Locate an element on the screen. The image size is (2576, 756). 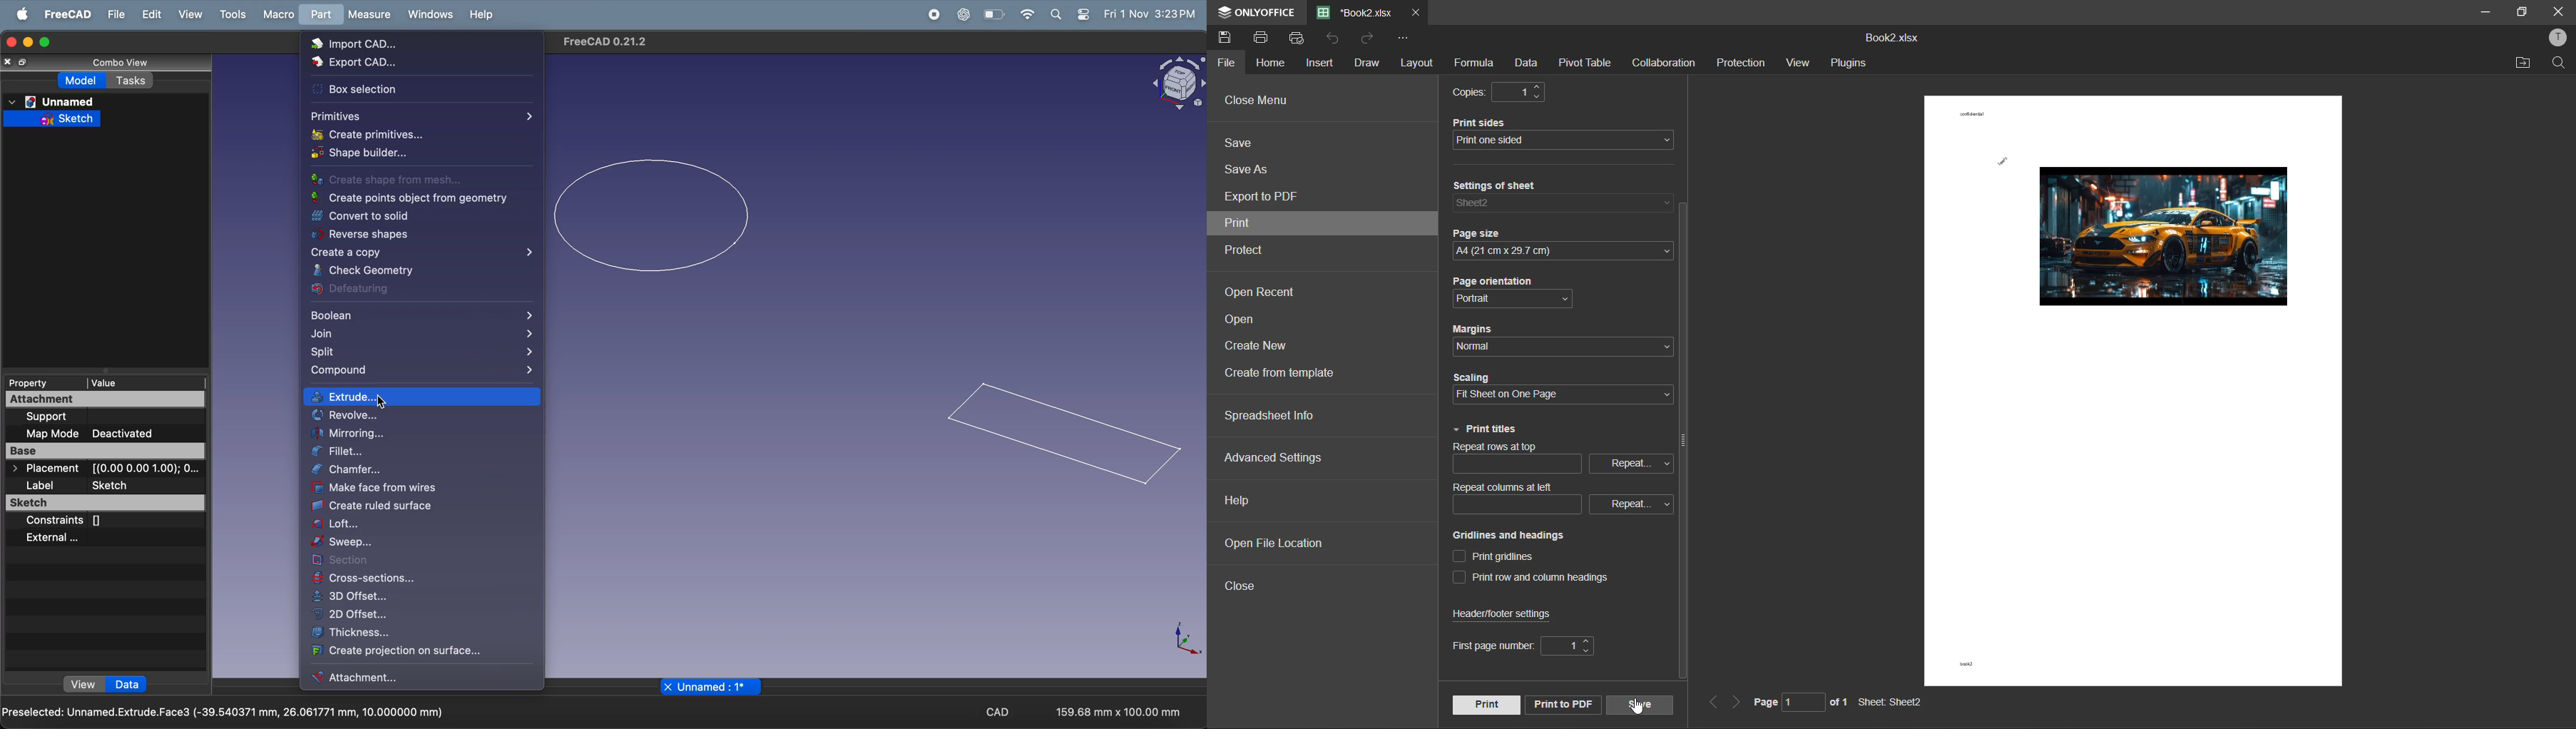
2D rectangle is located at coordinates (1064, 437).